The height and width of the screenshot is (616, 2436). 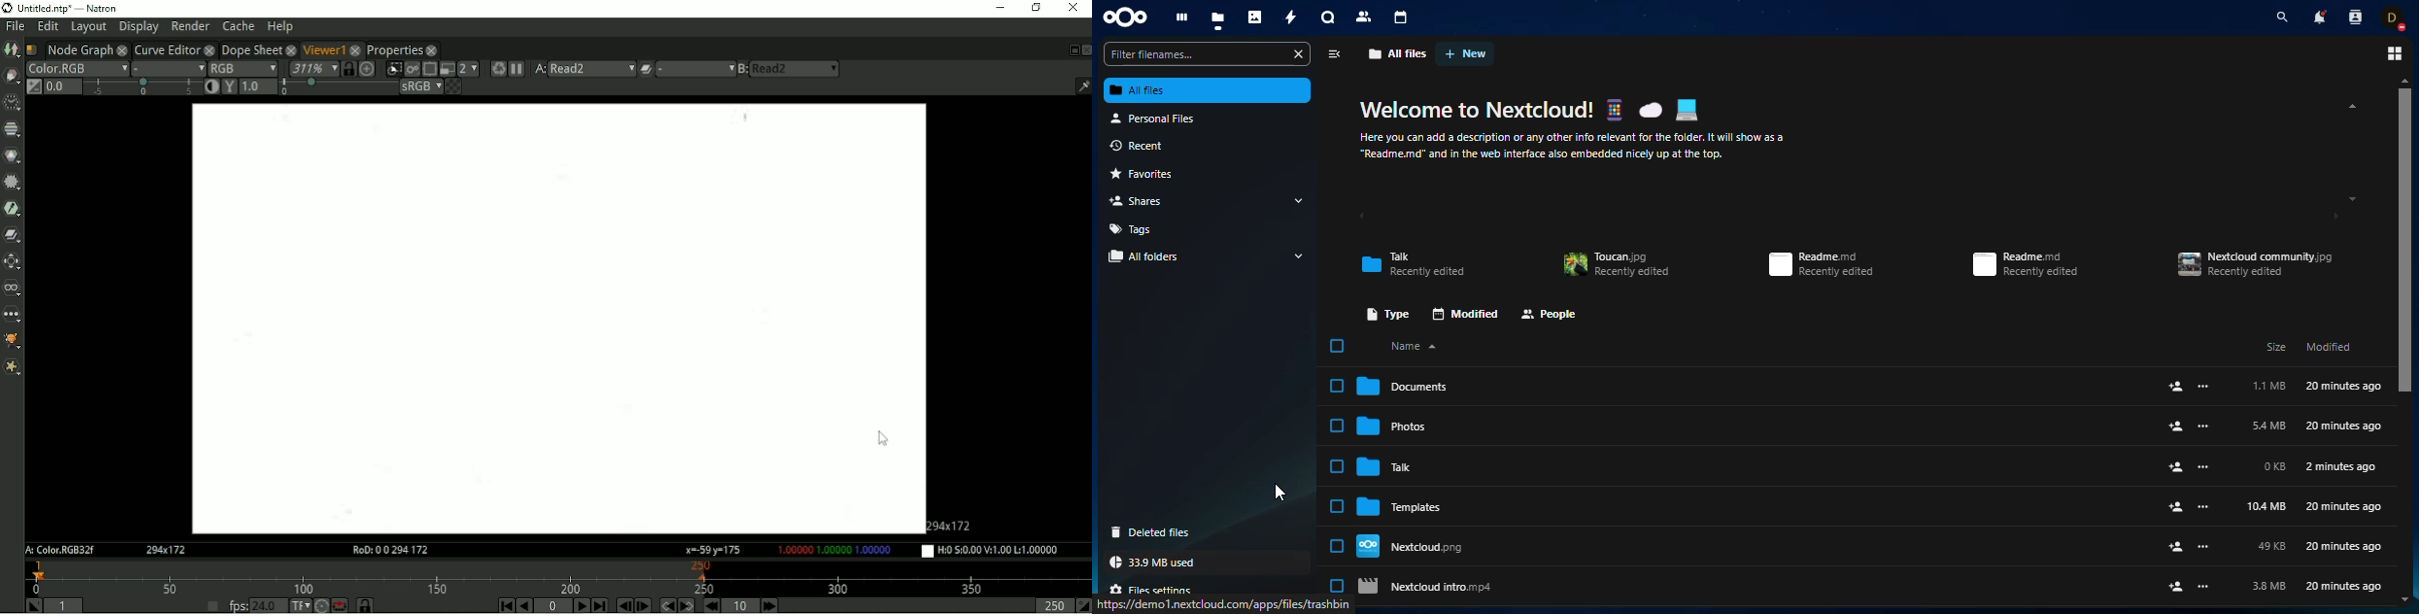 I want to click on Filter filenames... , so click(x=1207, y=52).